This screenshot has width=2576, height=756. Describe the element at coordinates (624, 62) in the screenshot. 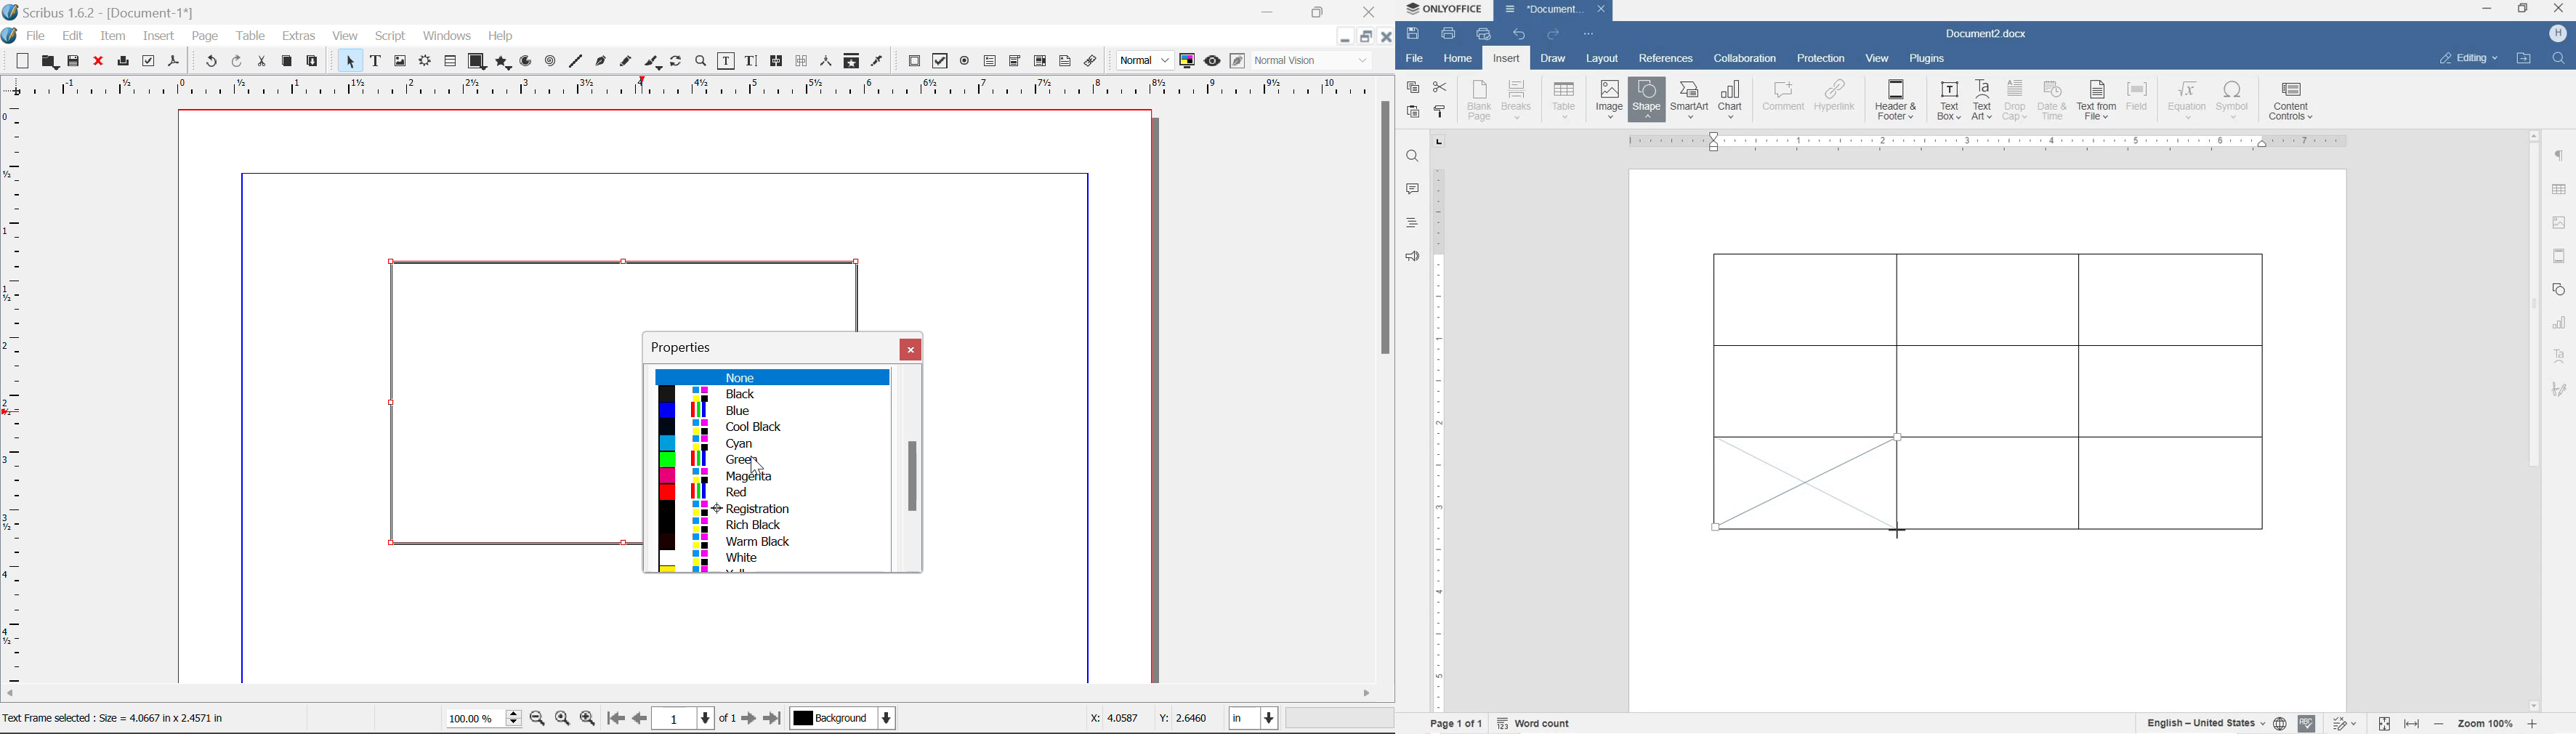

I see `Freehand Line` at that location.